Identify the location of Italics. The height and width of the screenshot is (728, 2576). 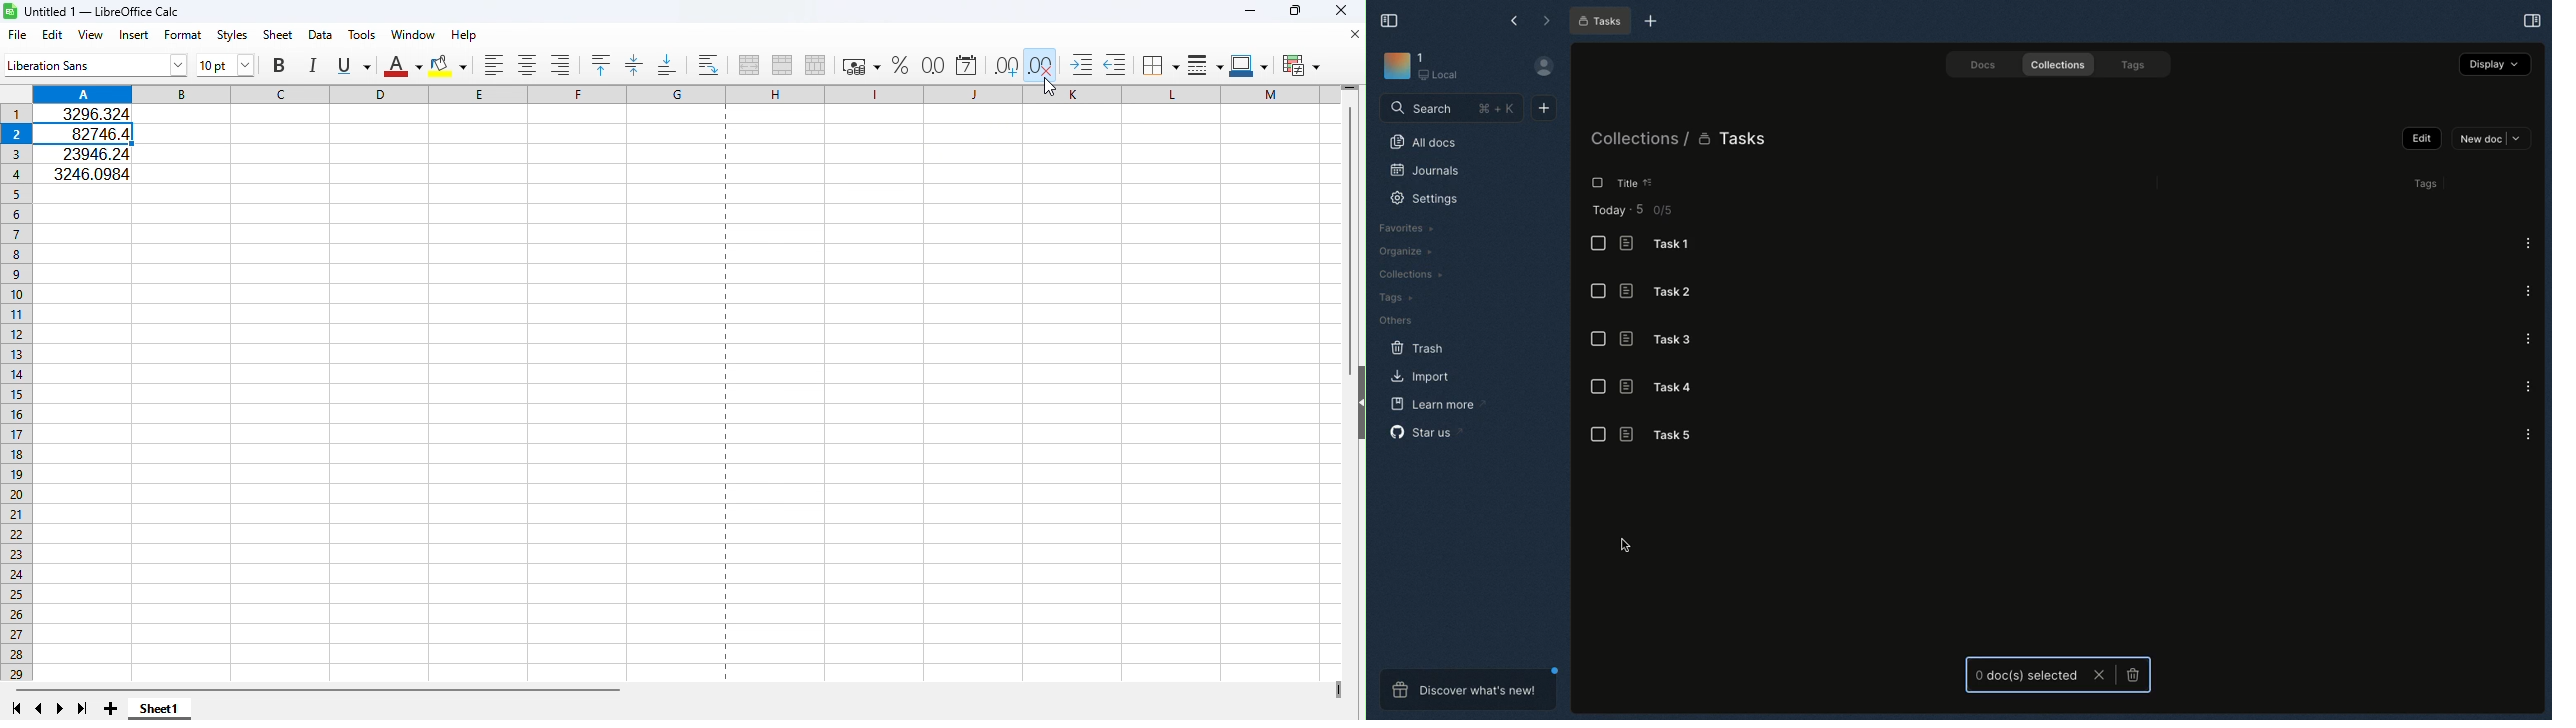
(311, 68).